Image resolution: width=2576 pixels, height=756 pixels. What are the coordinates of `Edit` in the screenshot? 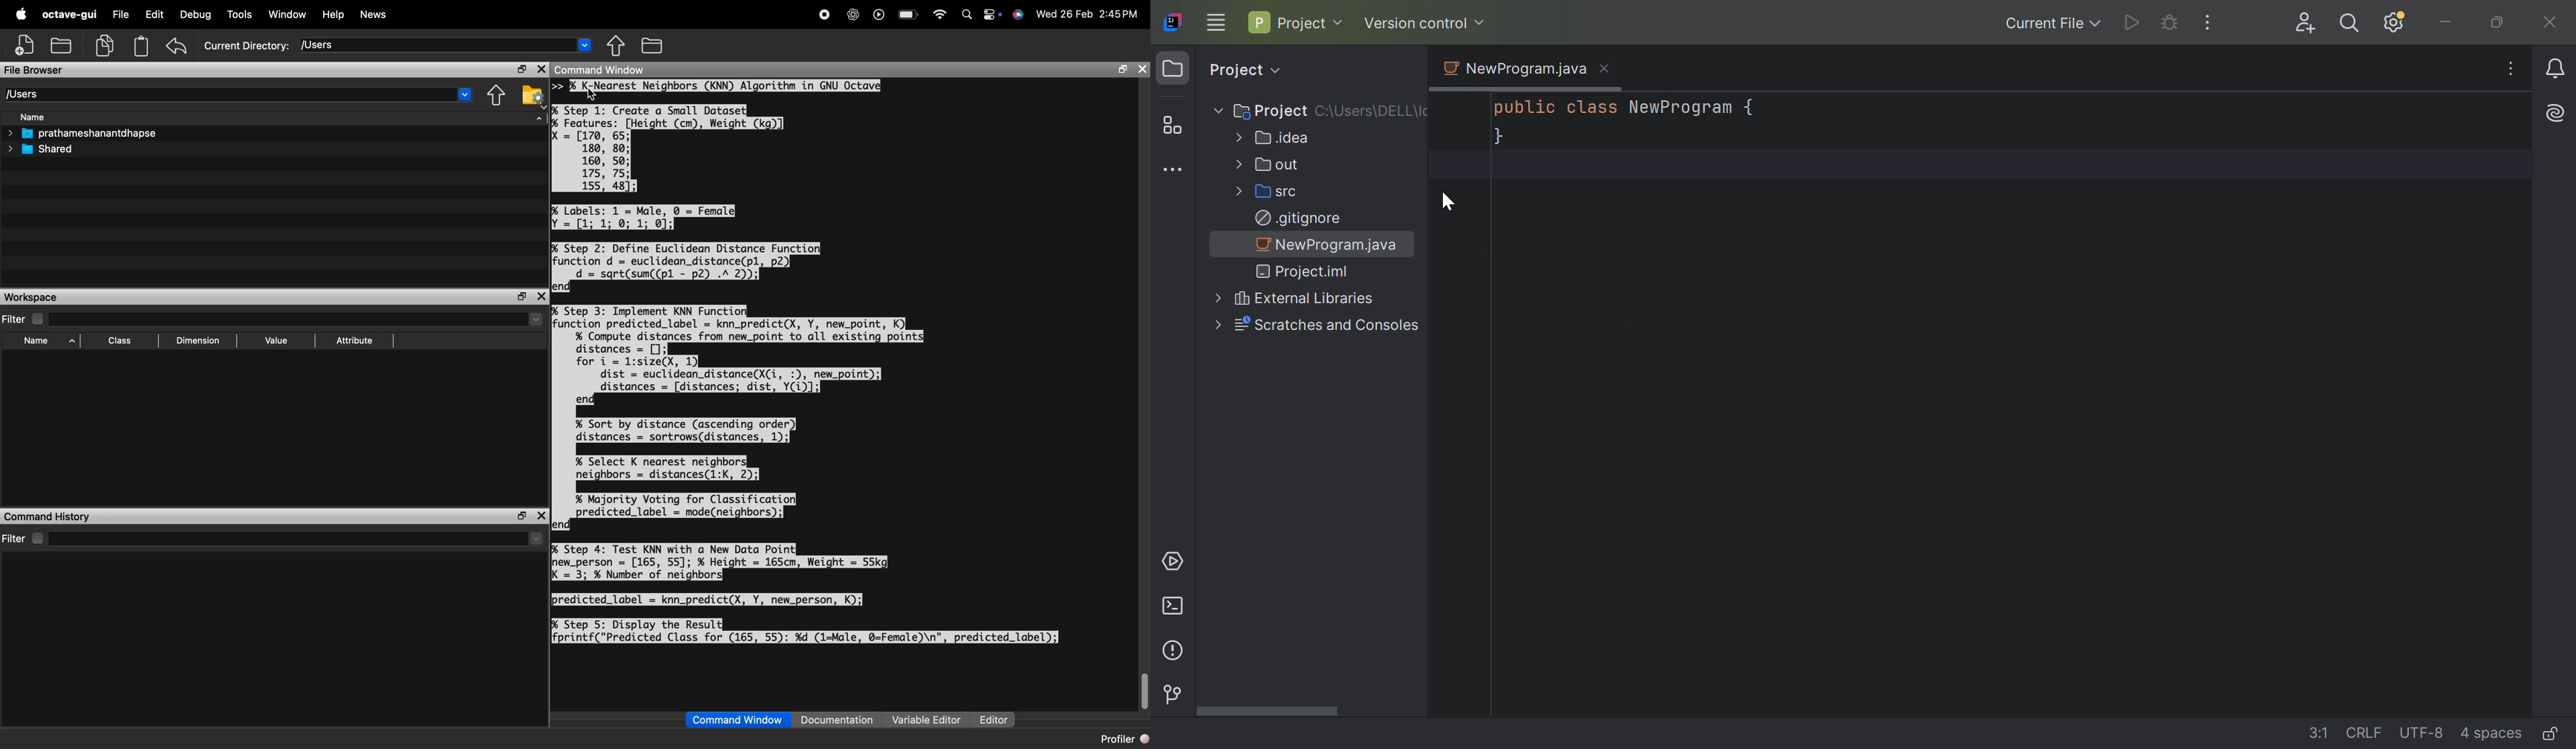 It's located at (154, 14).